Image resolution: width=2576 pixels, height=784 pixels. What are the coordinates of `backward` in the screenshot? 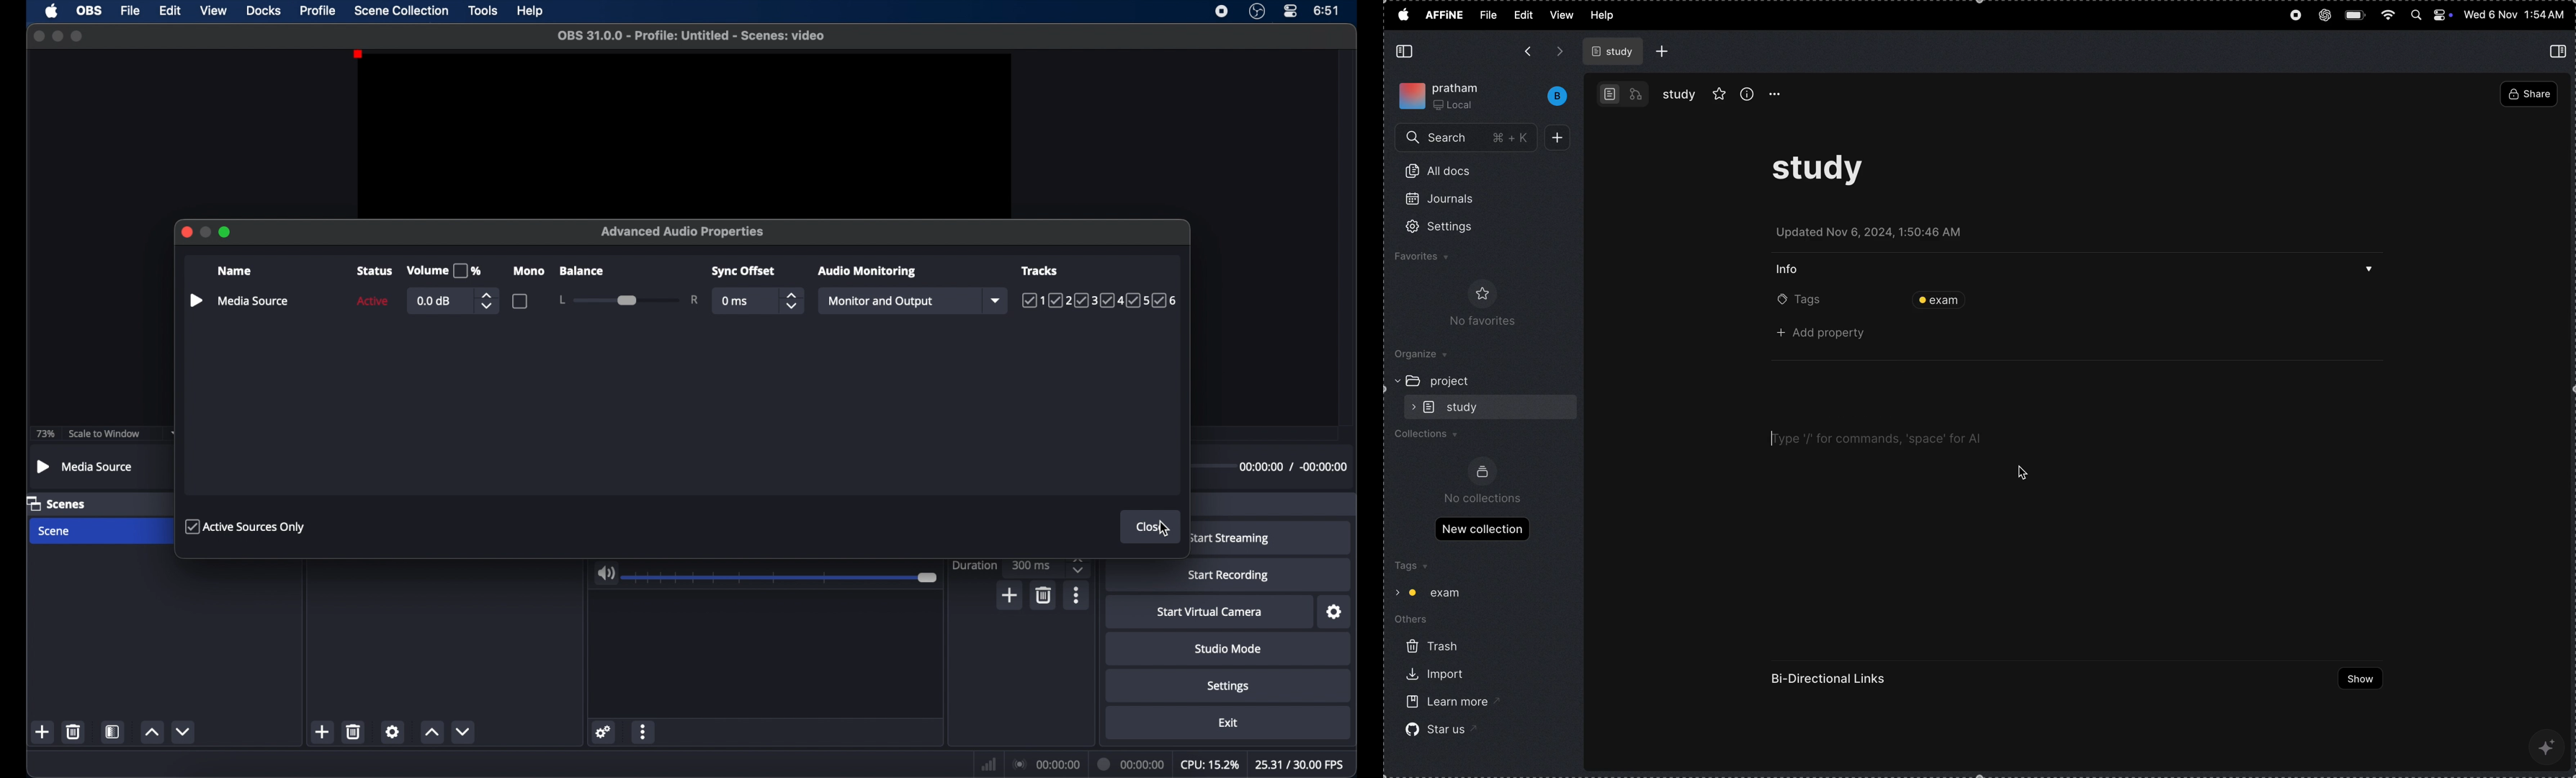 It's located at (1527, 53).